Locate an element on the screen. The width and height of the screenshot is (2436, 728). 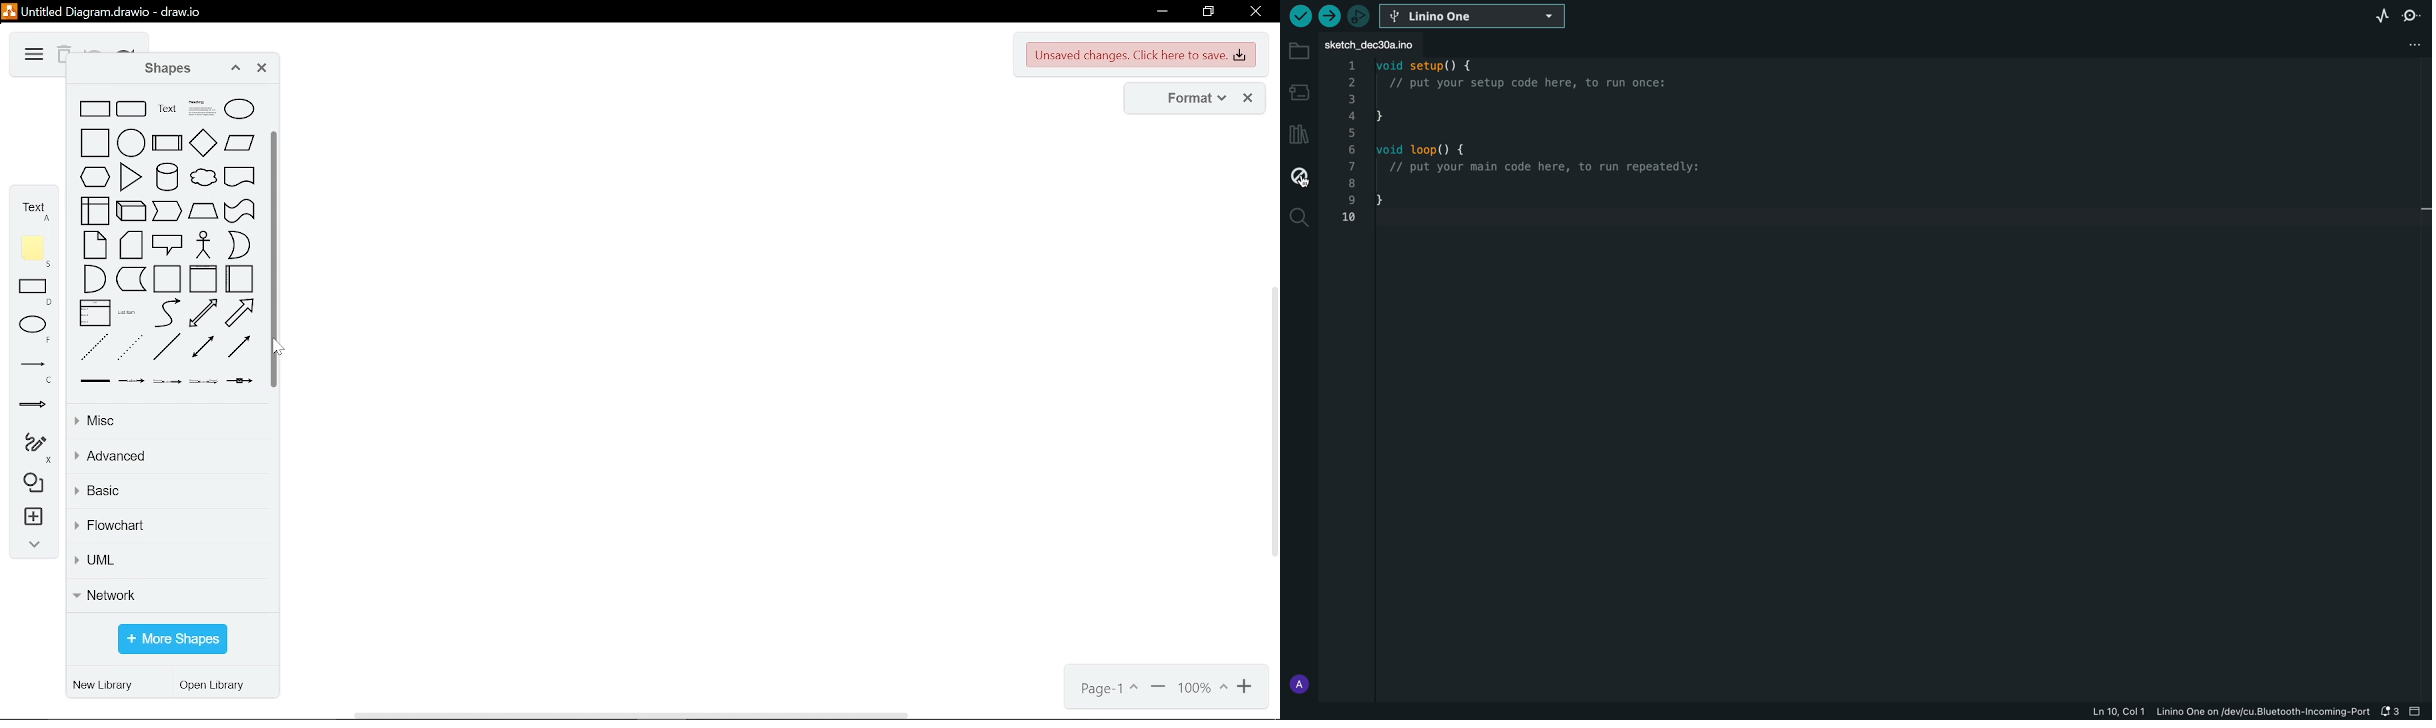
link is located at coordinates (95, 381).